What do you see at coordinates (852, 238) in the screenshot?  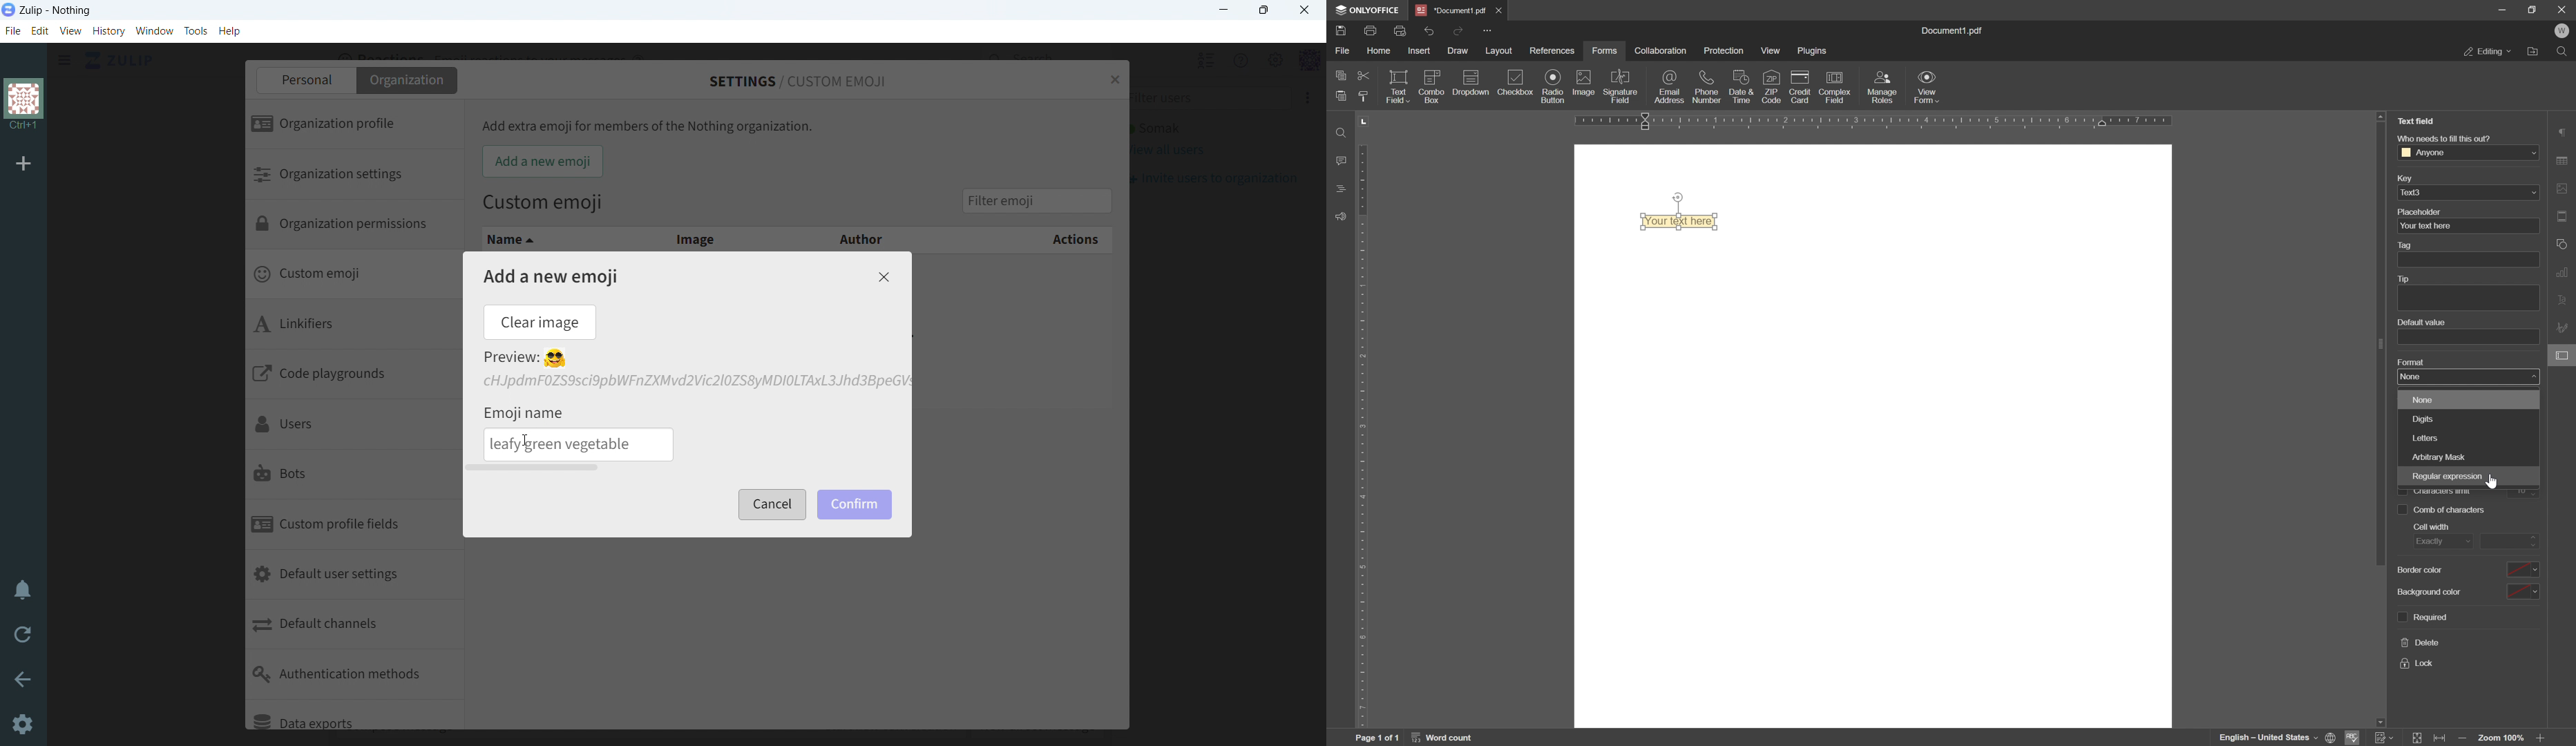 I see `author` at bounding box center [852, 238].